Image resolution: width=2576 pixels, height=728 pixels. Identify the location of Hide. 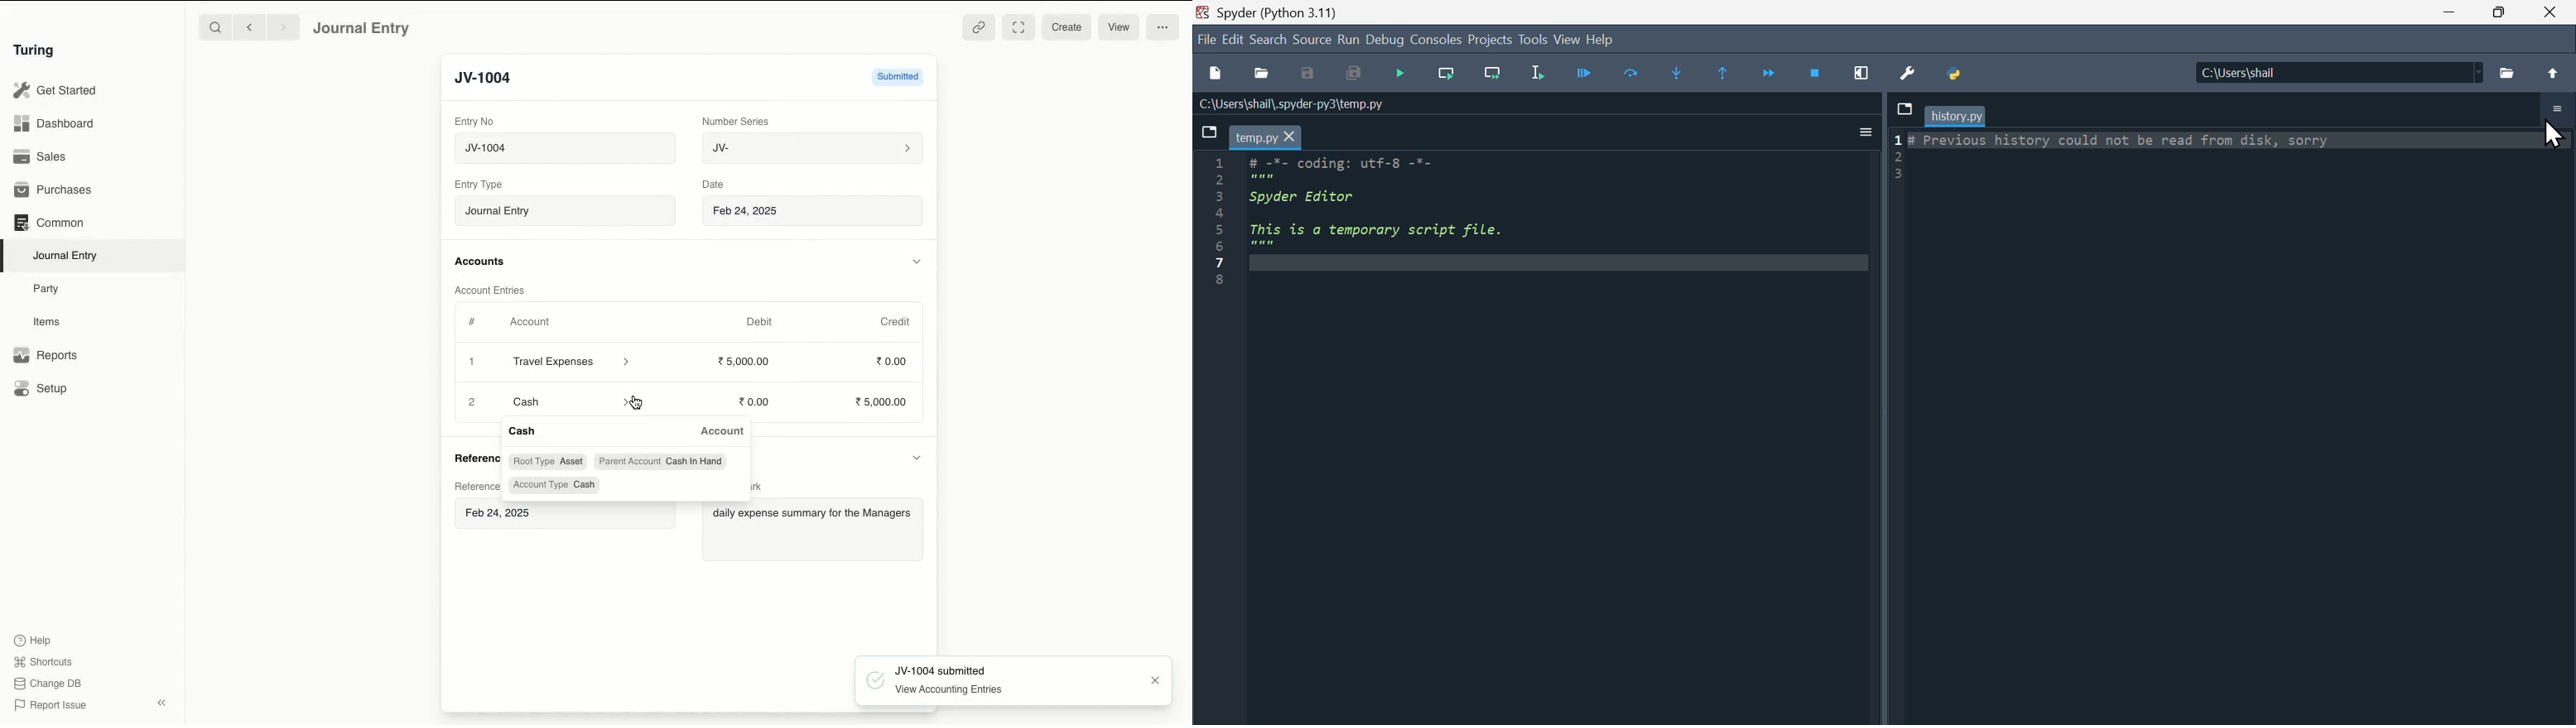
(916, 261).